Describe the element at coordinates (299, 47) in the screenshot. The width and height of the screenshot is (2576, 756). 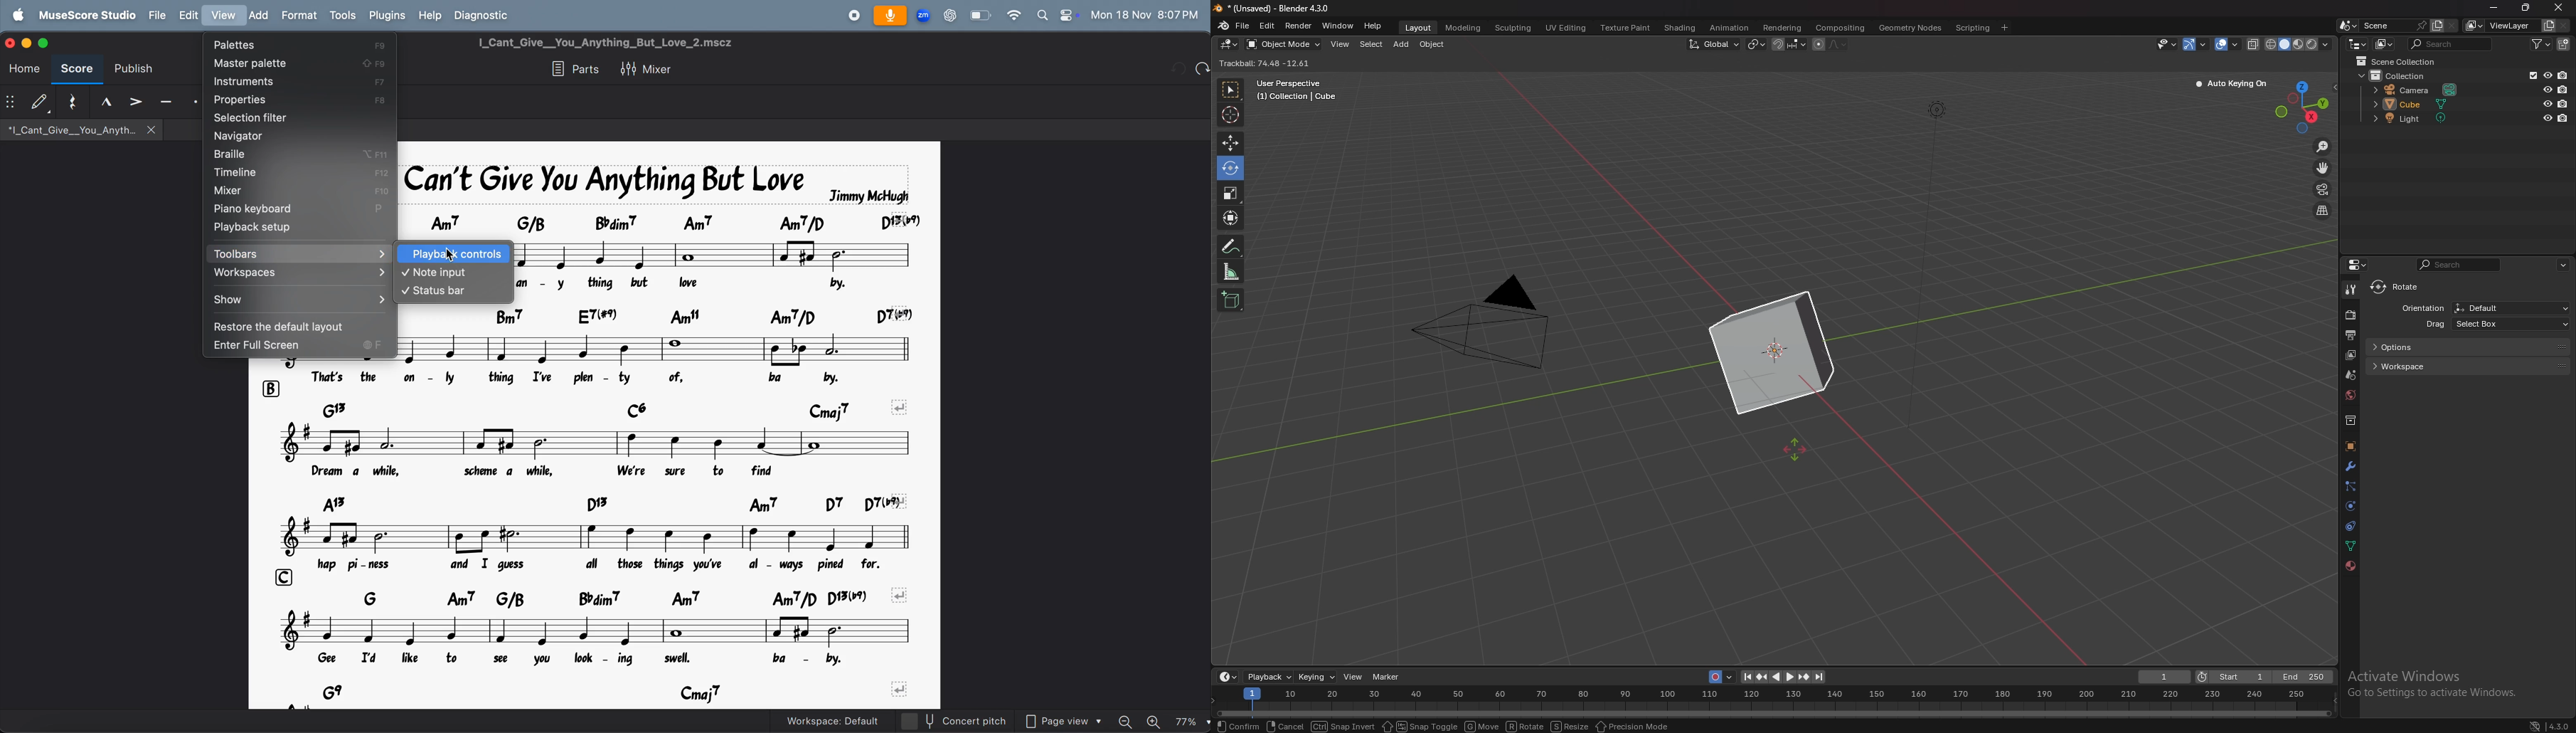
I see `palettes` at that location.